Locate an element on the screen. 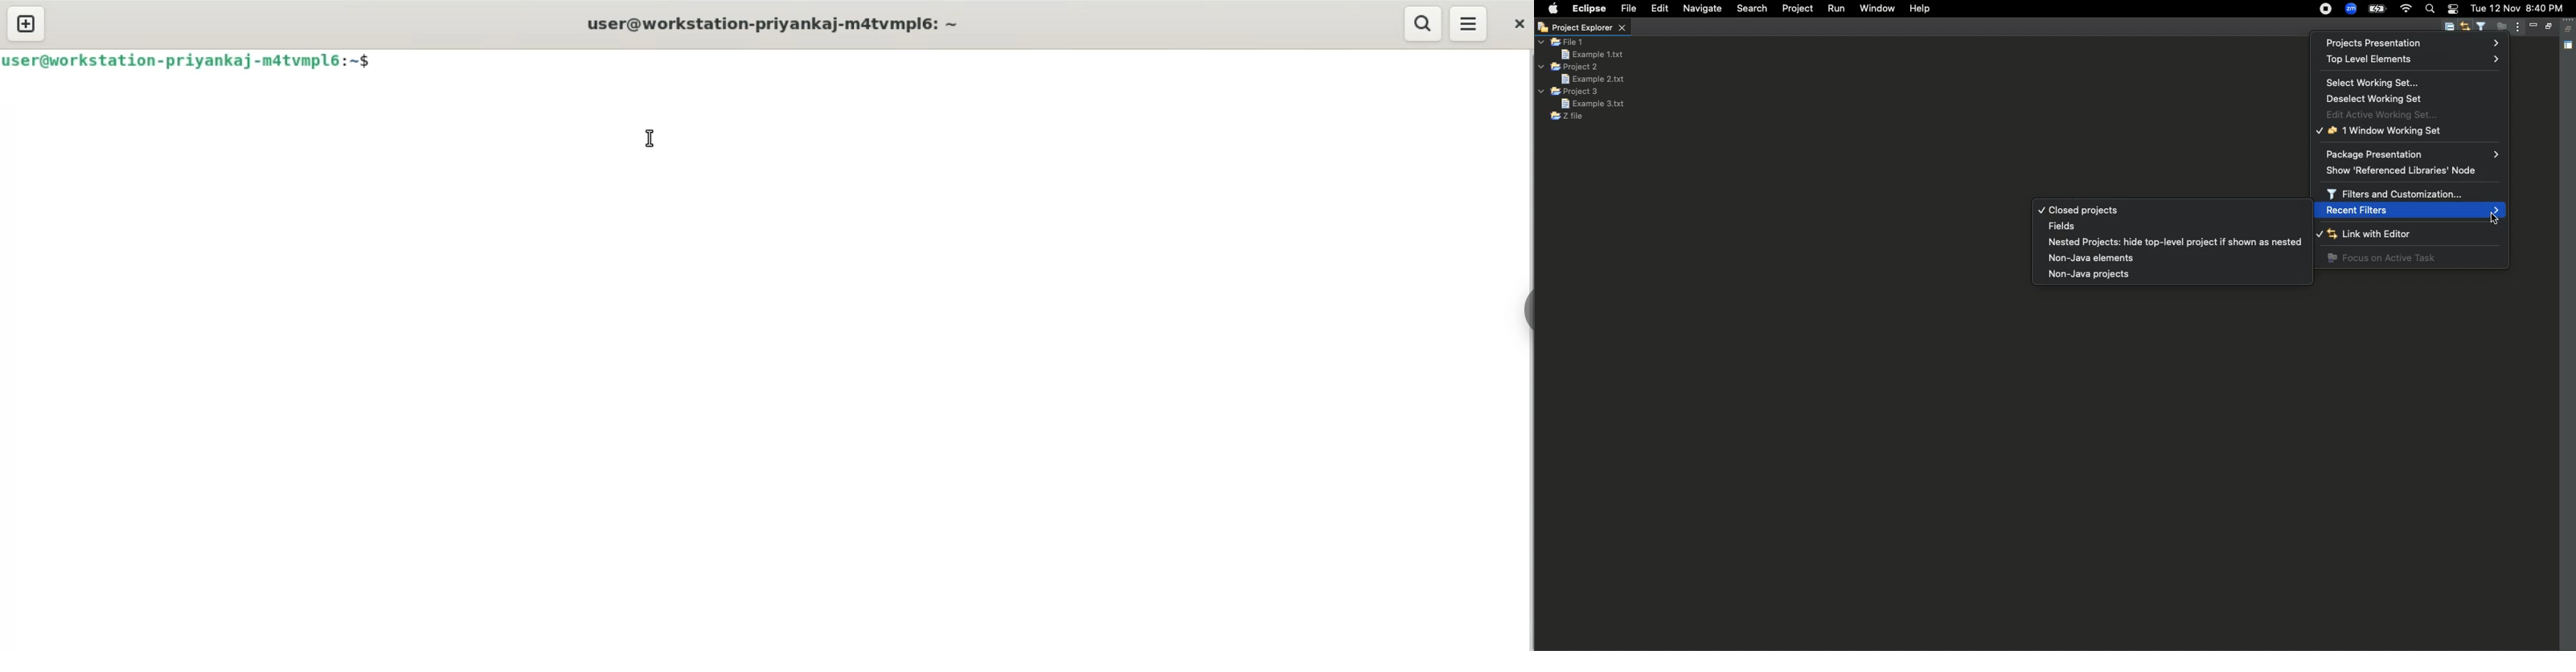 This screenshot has height=672, width=2576. Run is located at coordinates (1836, 9).